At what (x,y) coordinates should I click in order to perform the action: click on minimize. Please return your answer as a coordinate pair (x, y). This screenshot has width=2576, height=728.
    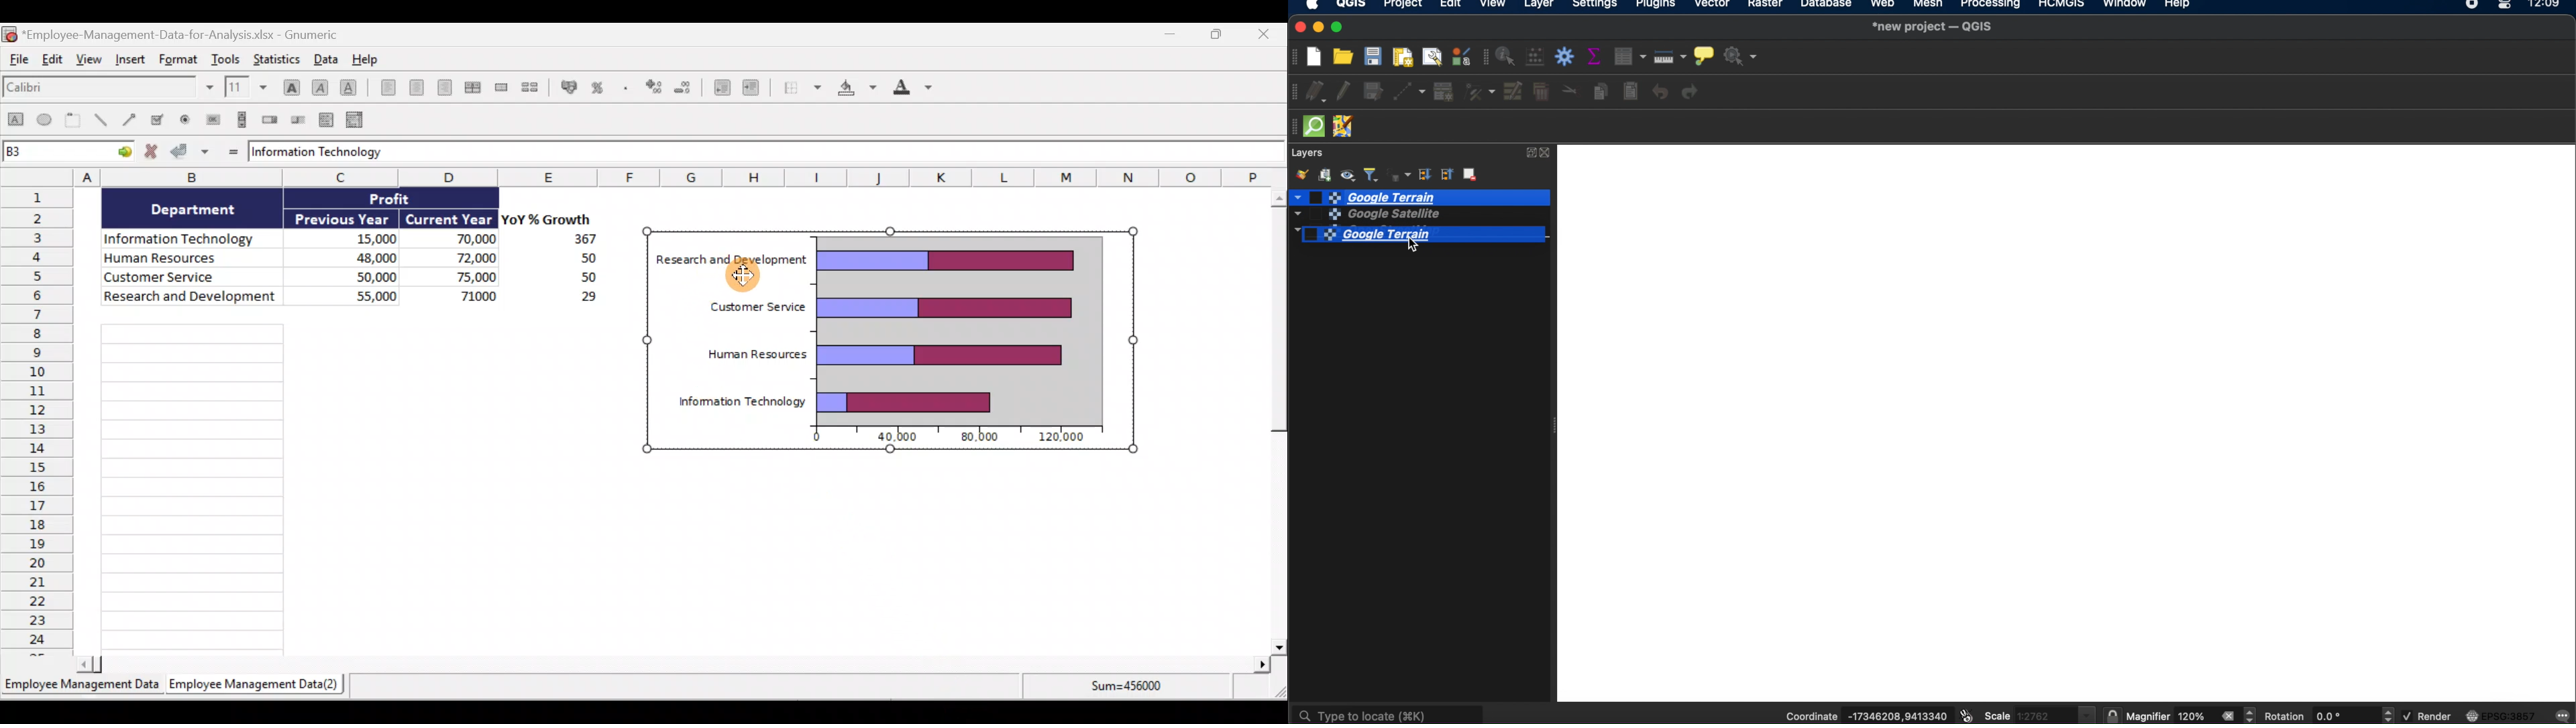
    Looking at the image, I should click on (1320, 27).